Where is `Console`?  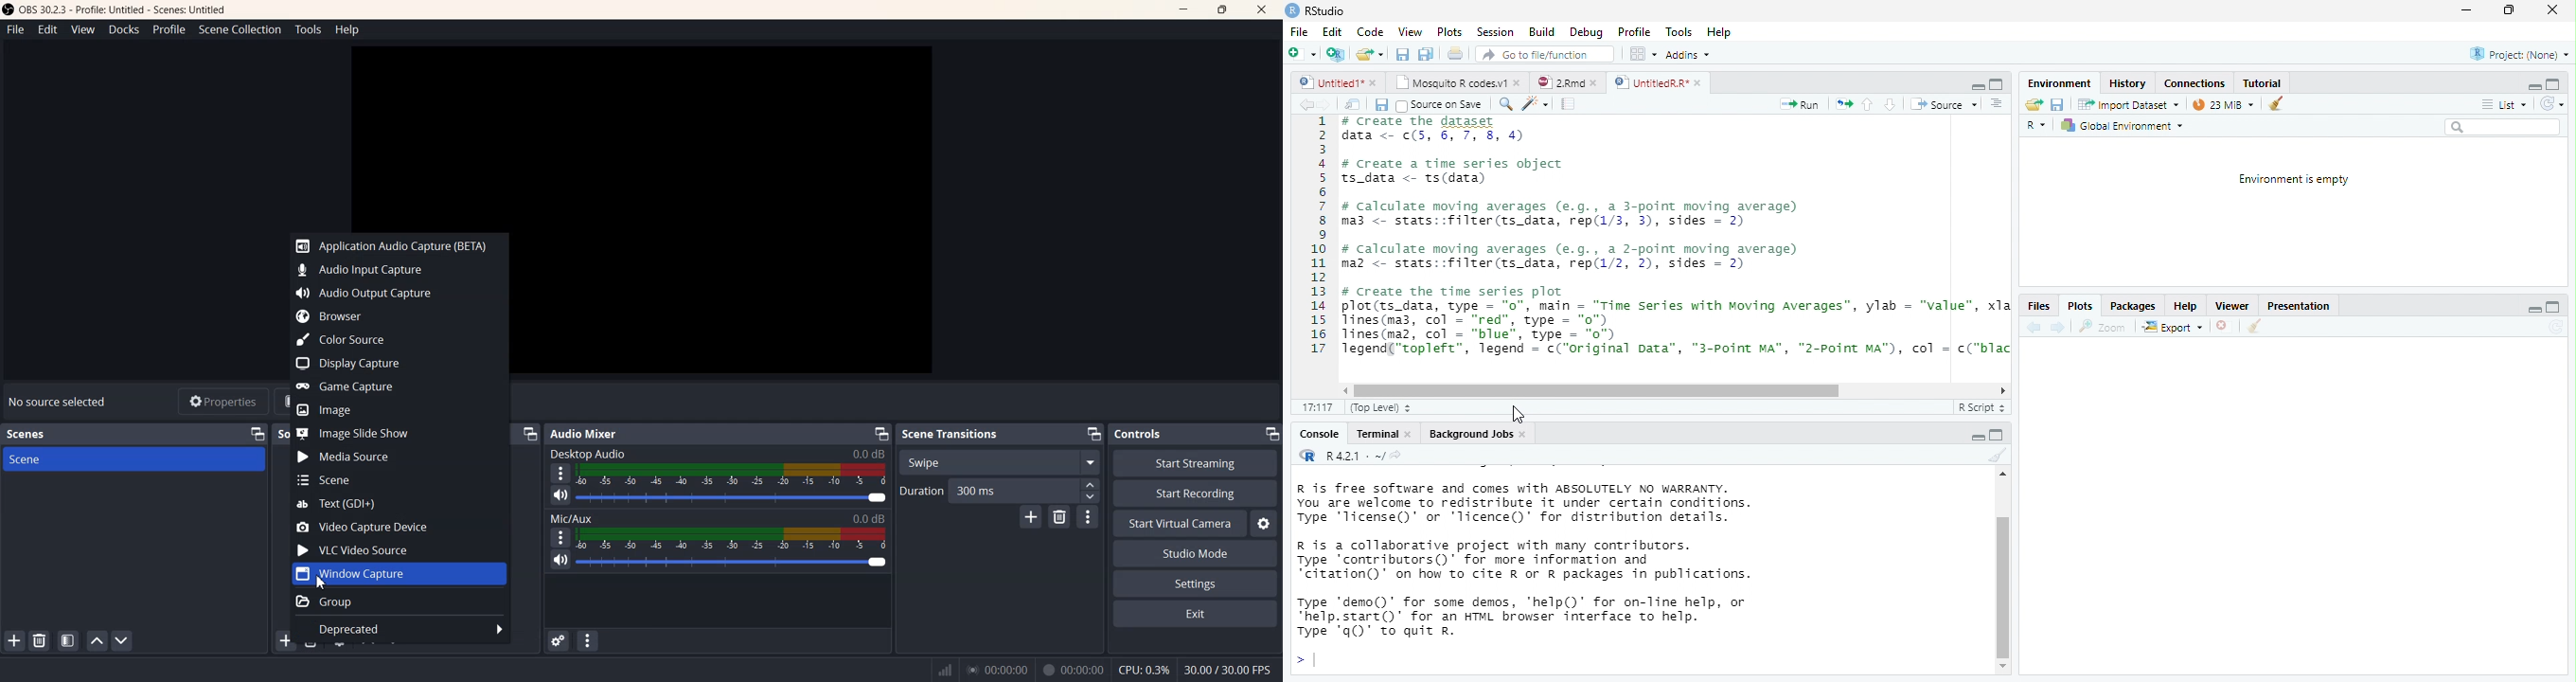
Console is located at coordinates (1318, 435).